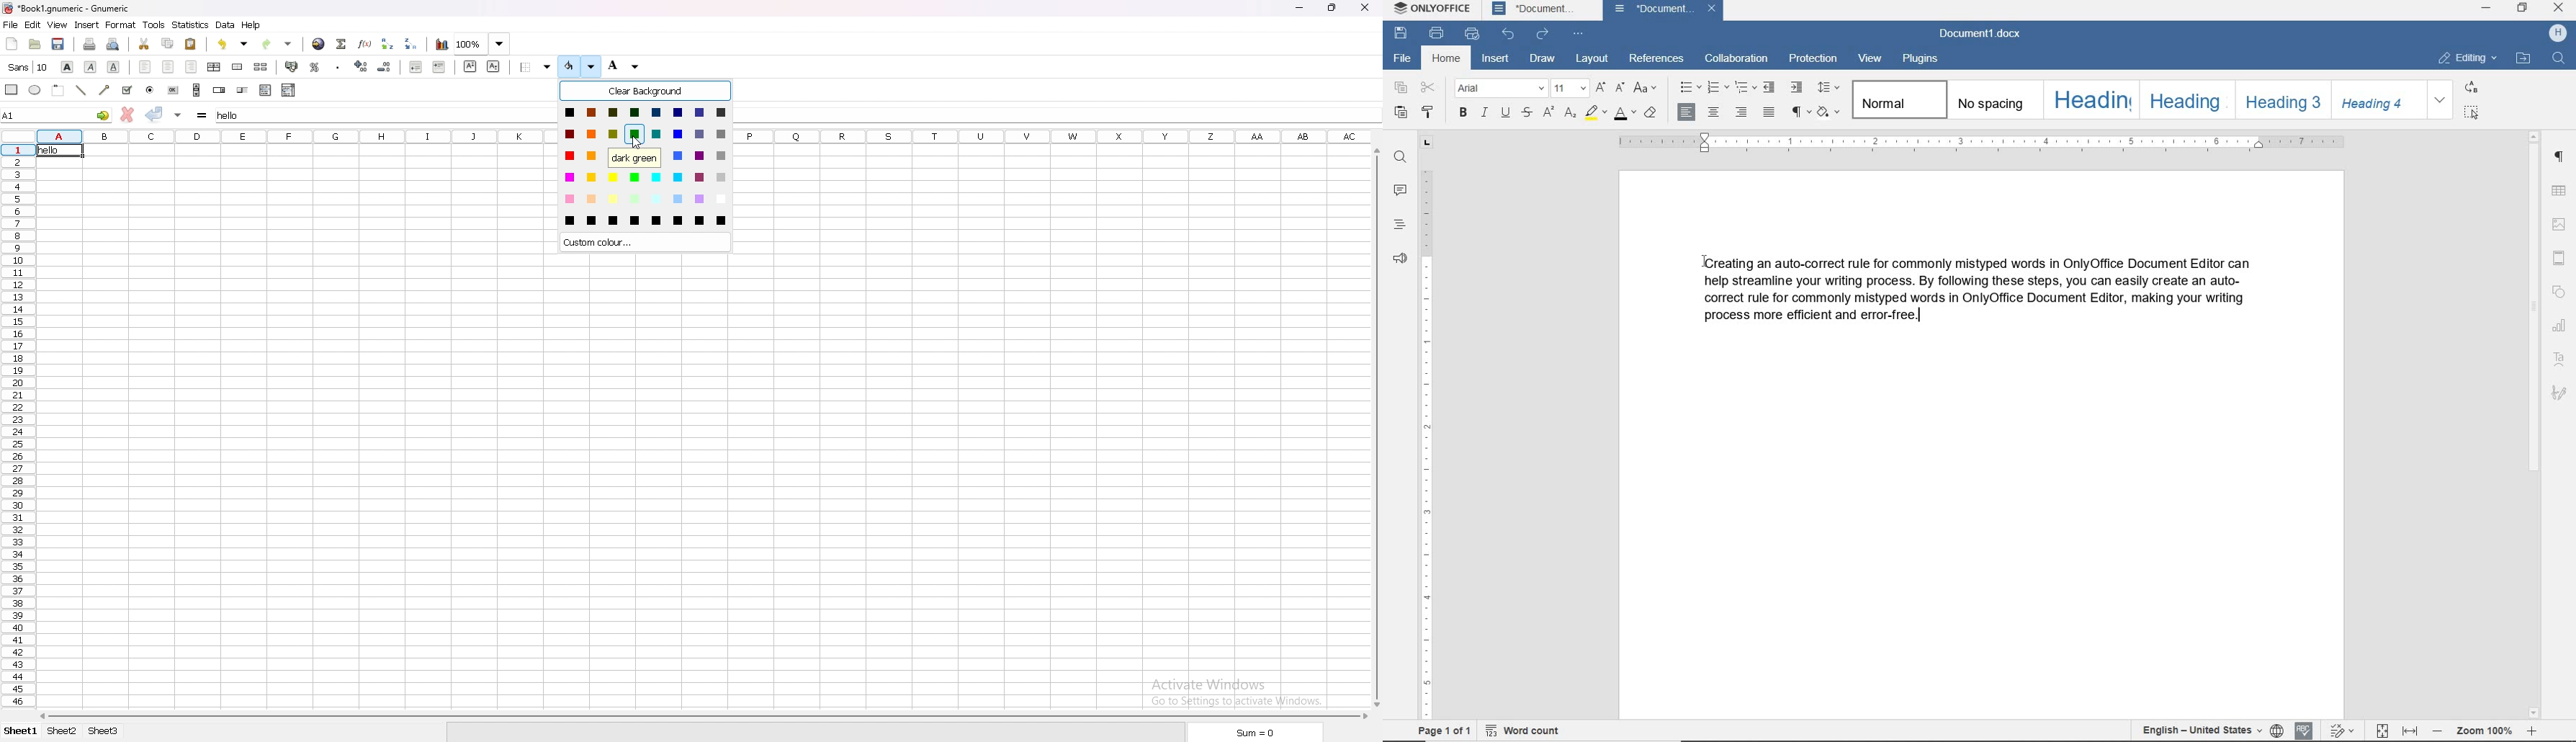 This screenshot has width=2576, height=756. I want to click on help, so click(252, 25).